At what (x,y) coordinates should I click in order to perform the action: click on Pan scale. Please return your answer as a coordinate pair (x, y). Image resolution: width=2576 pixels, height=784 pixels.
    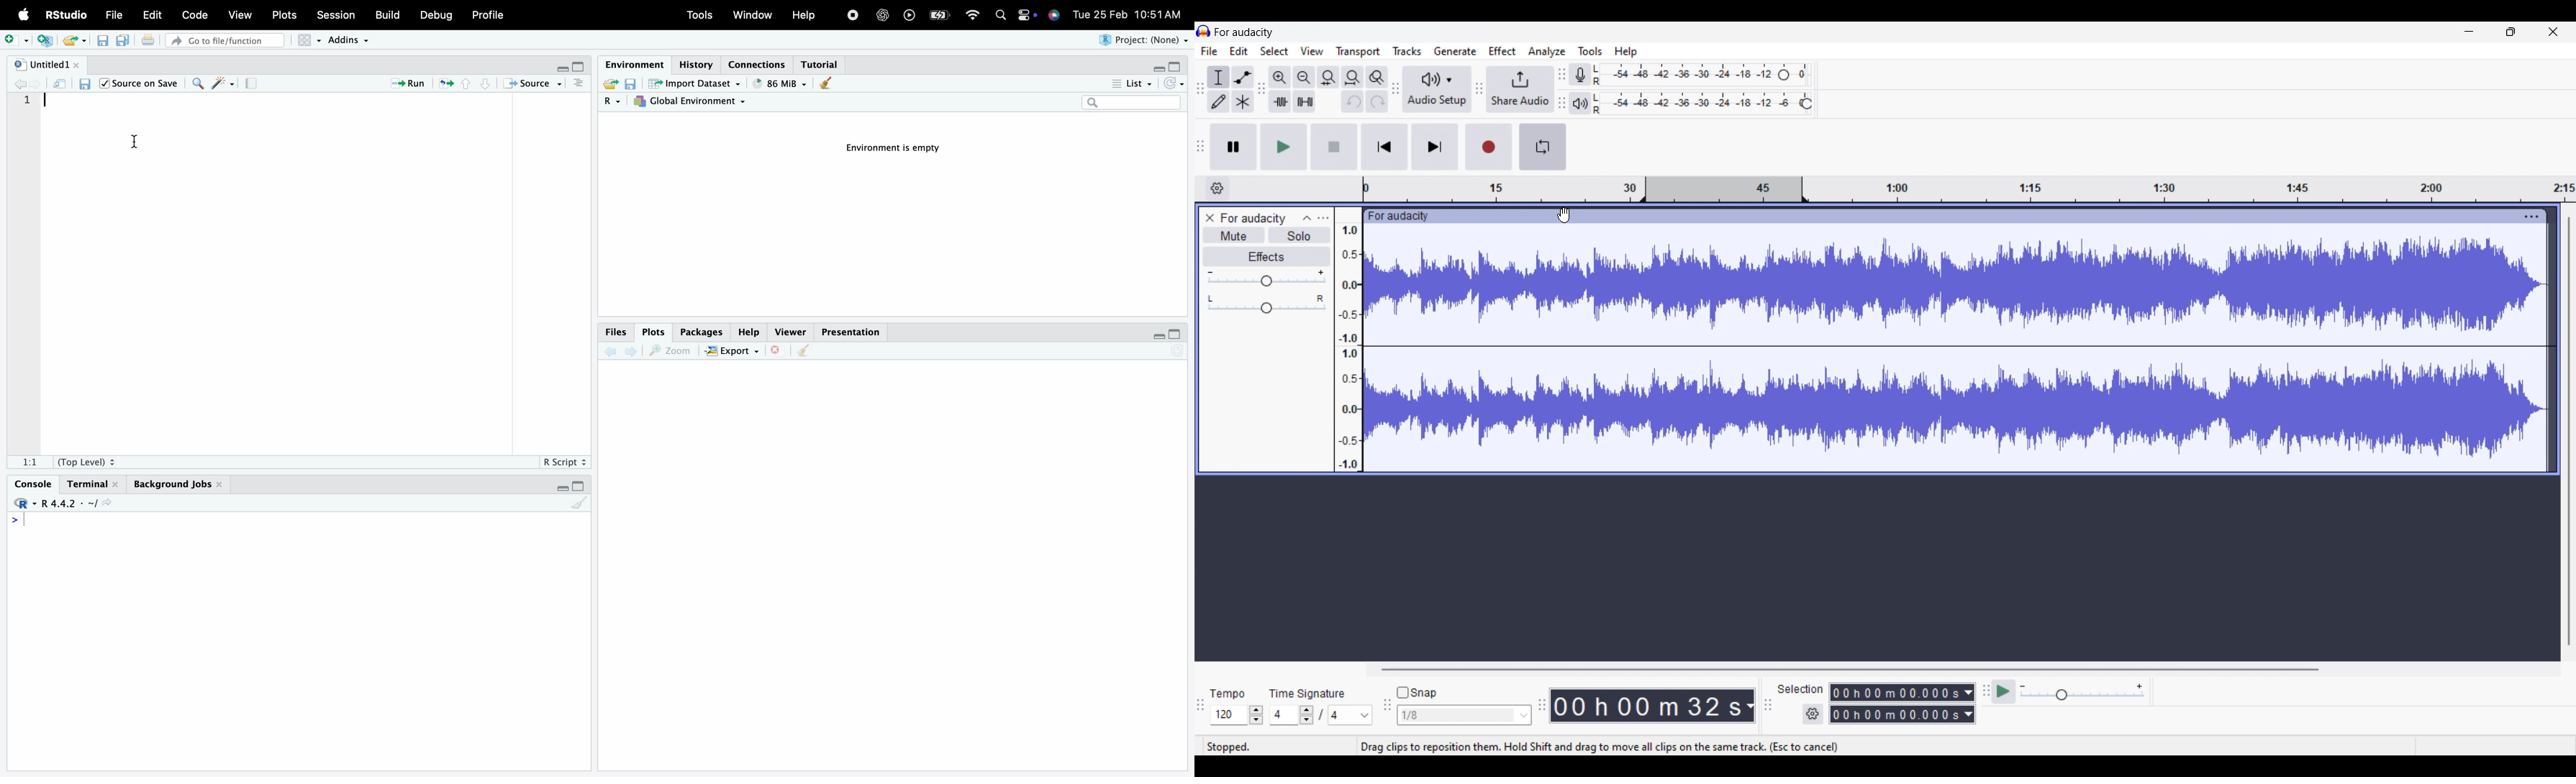
    Looking at the image, I should click on (1267, 304).